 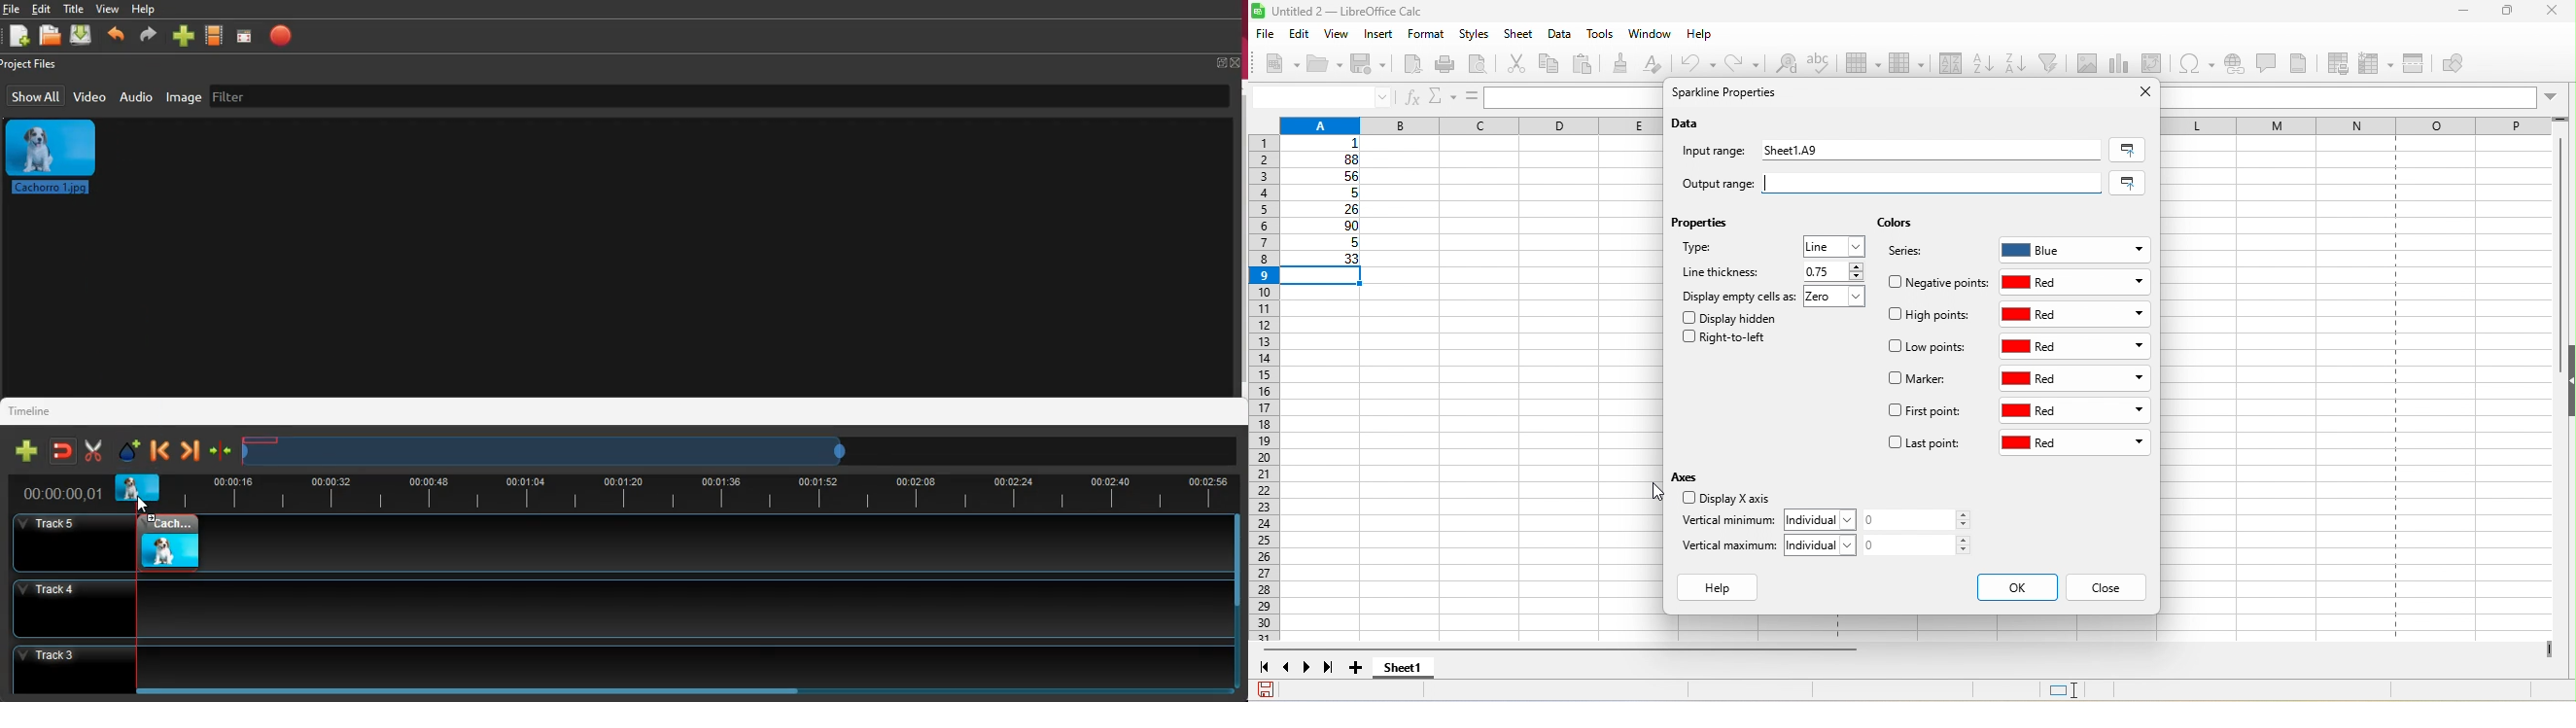 I want to click on fullscreen, so click(x=1226, y=60).